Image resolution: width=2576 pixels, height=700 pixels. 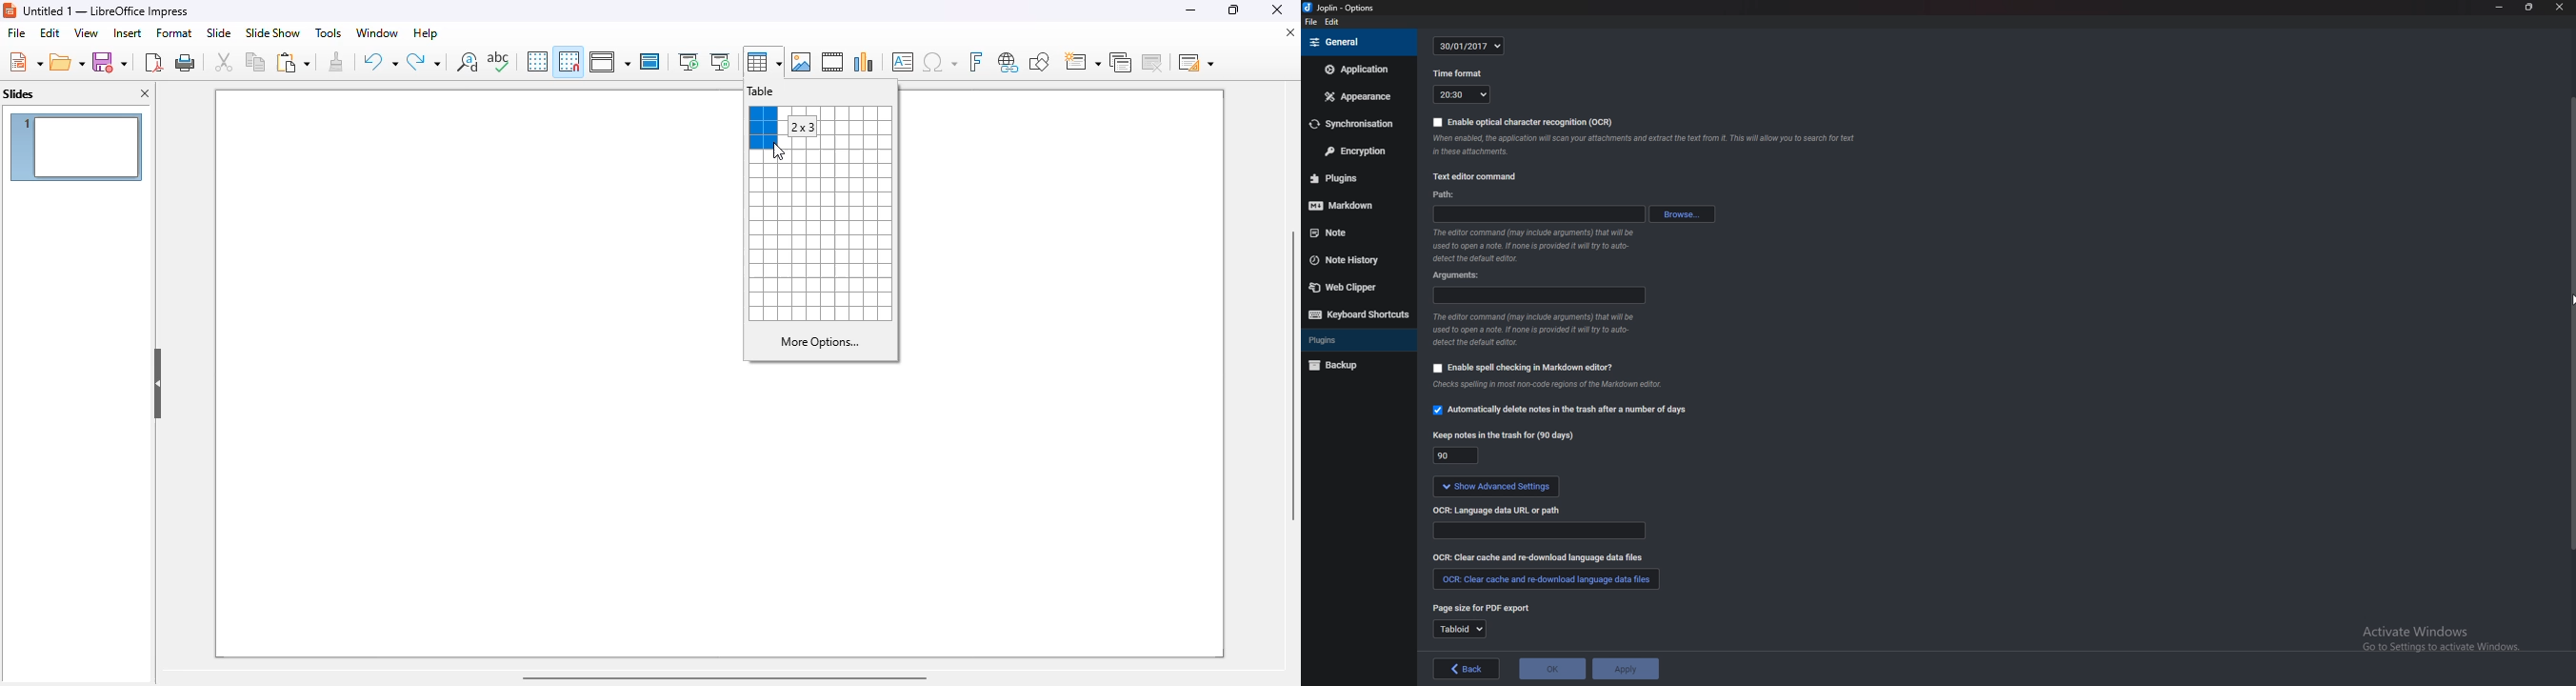 I want to click on OCR language data url or path, so click(x=1505, y=511).